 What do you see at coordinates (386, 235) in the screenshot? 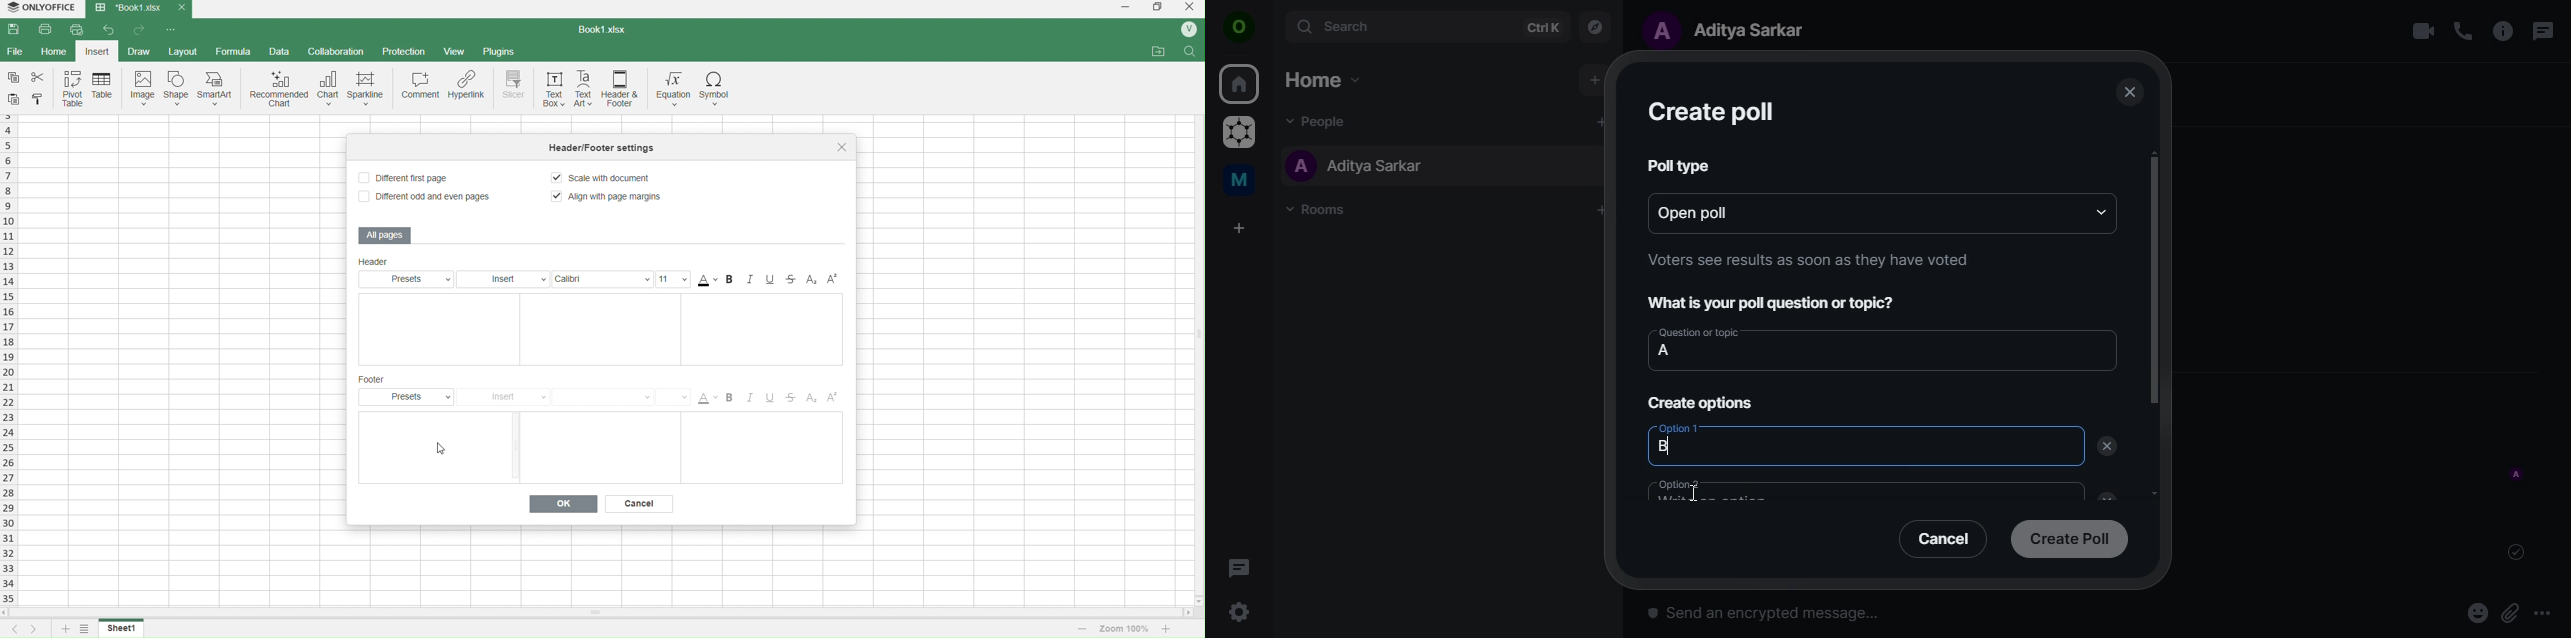
I see `All Pages` at bounding box center [386, 235].